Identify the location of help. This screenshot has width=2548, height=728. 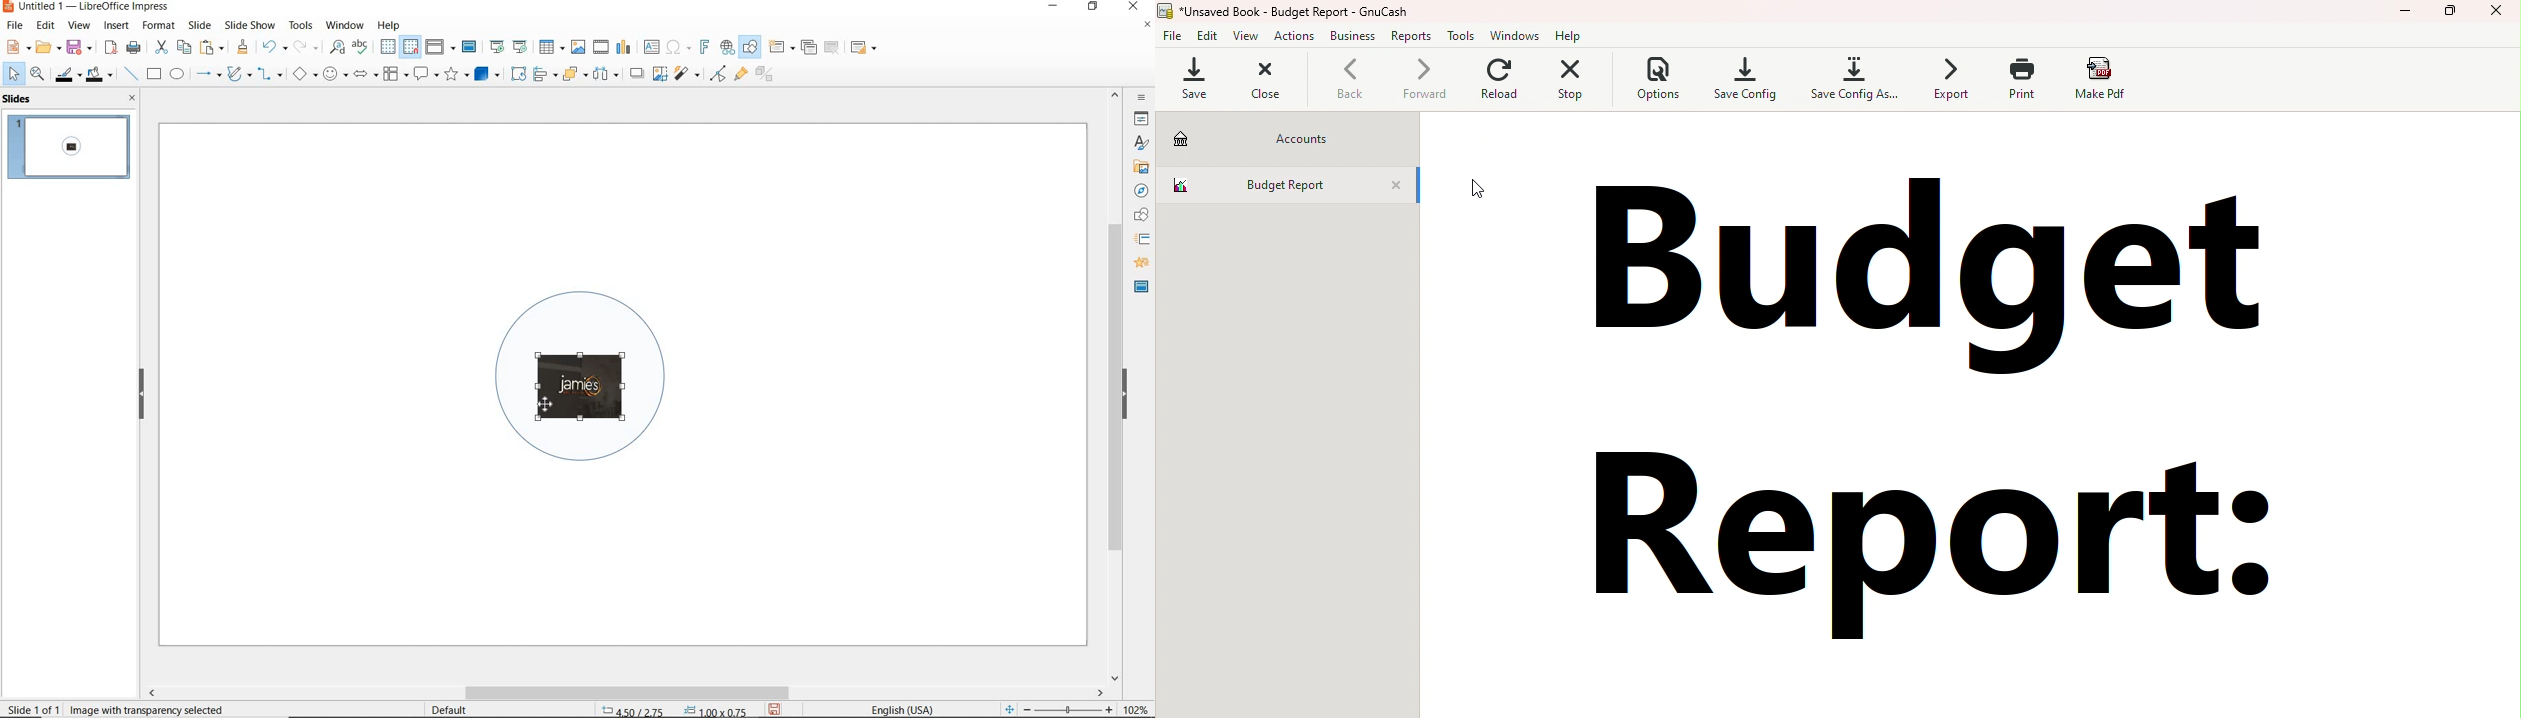
(391, 23).